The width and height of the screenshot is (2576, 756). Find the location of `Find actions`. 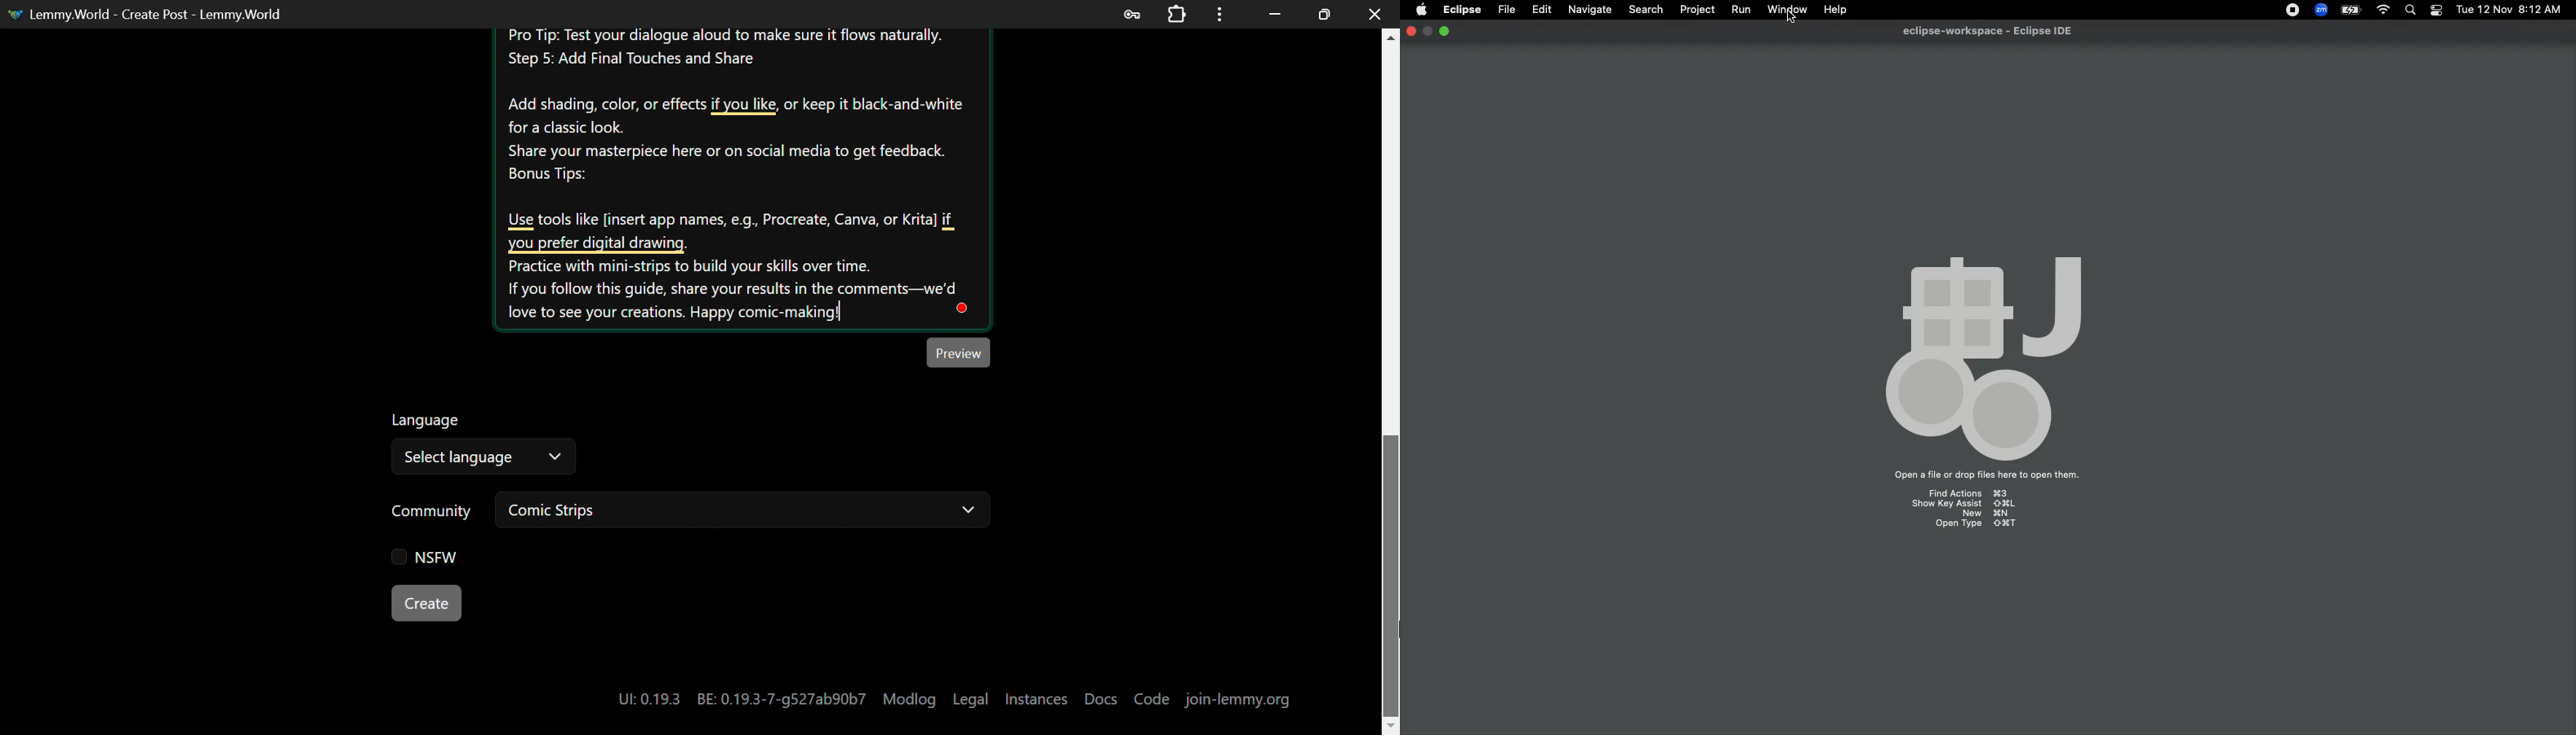

Find actions is located at coordinates (1967, 492).